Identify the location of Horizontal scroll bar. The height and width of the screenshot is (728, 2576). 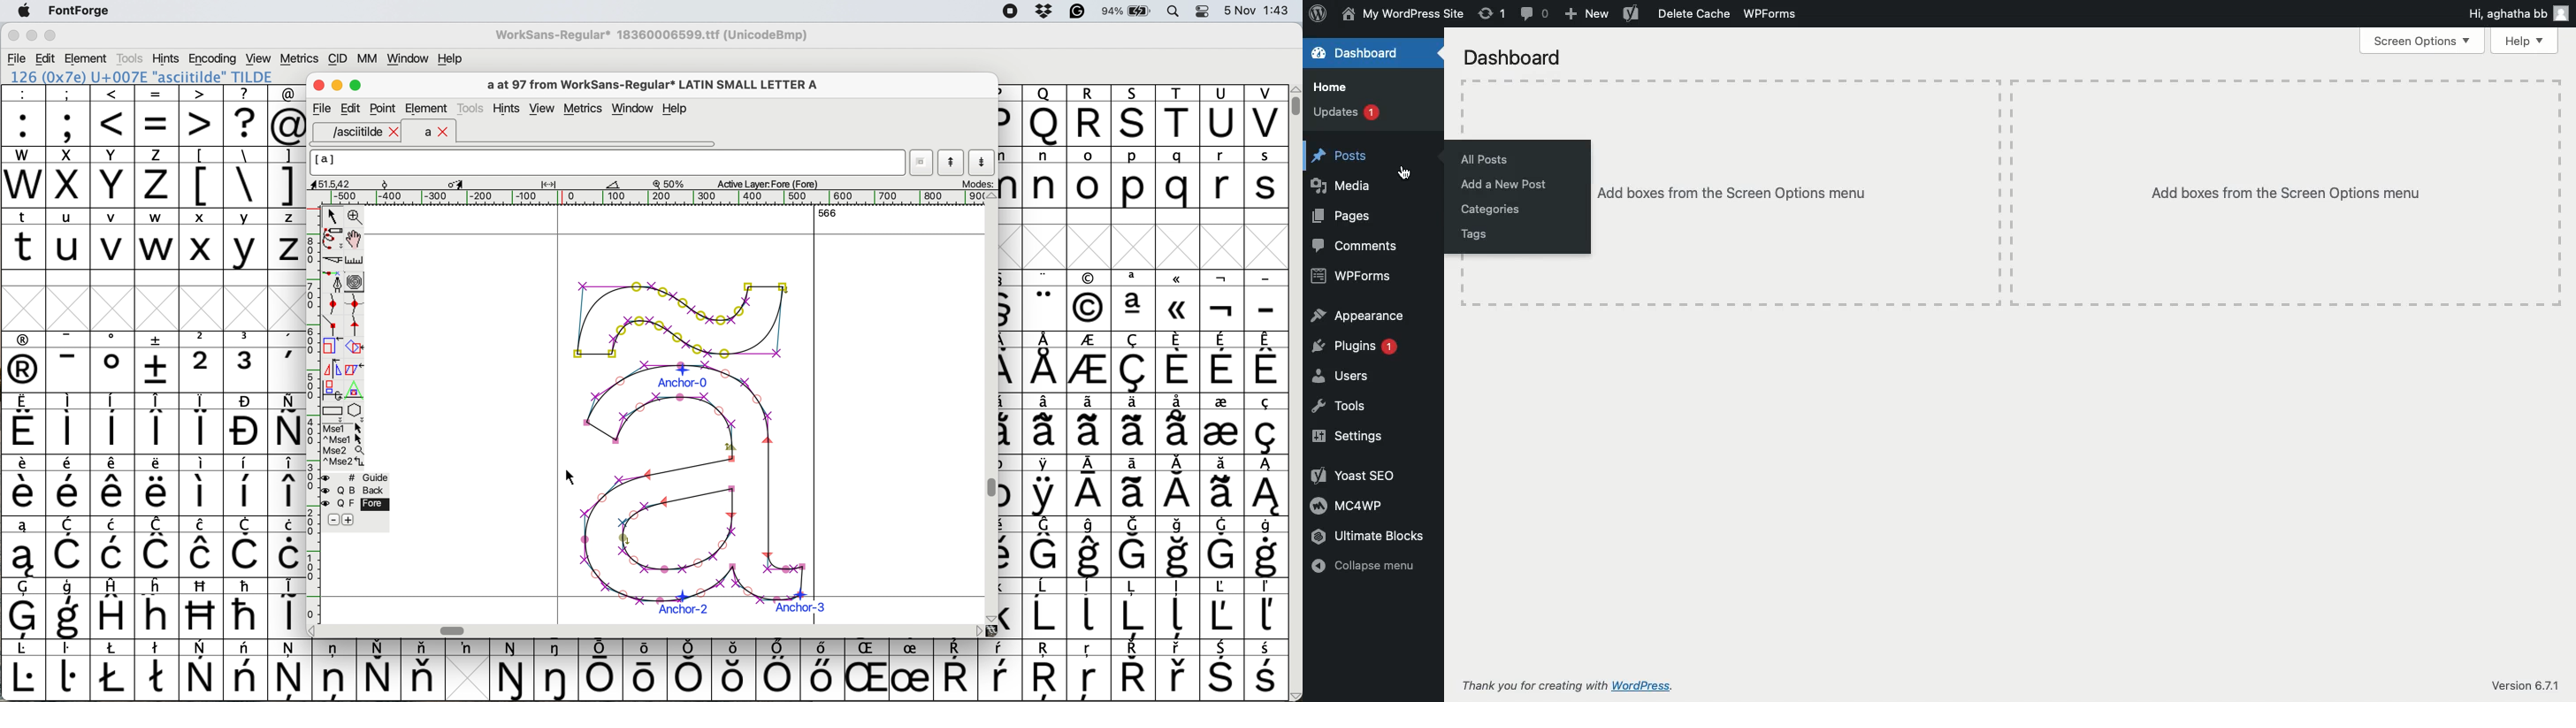
(456, 630).